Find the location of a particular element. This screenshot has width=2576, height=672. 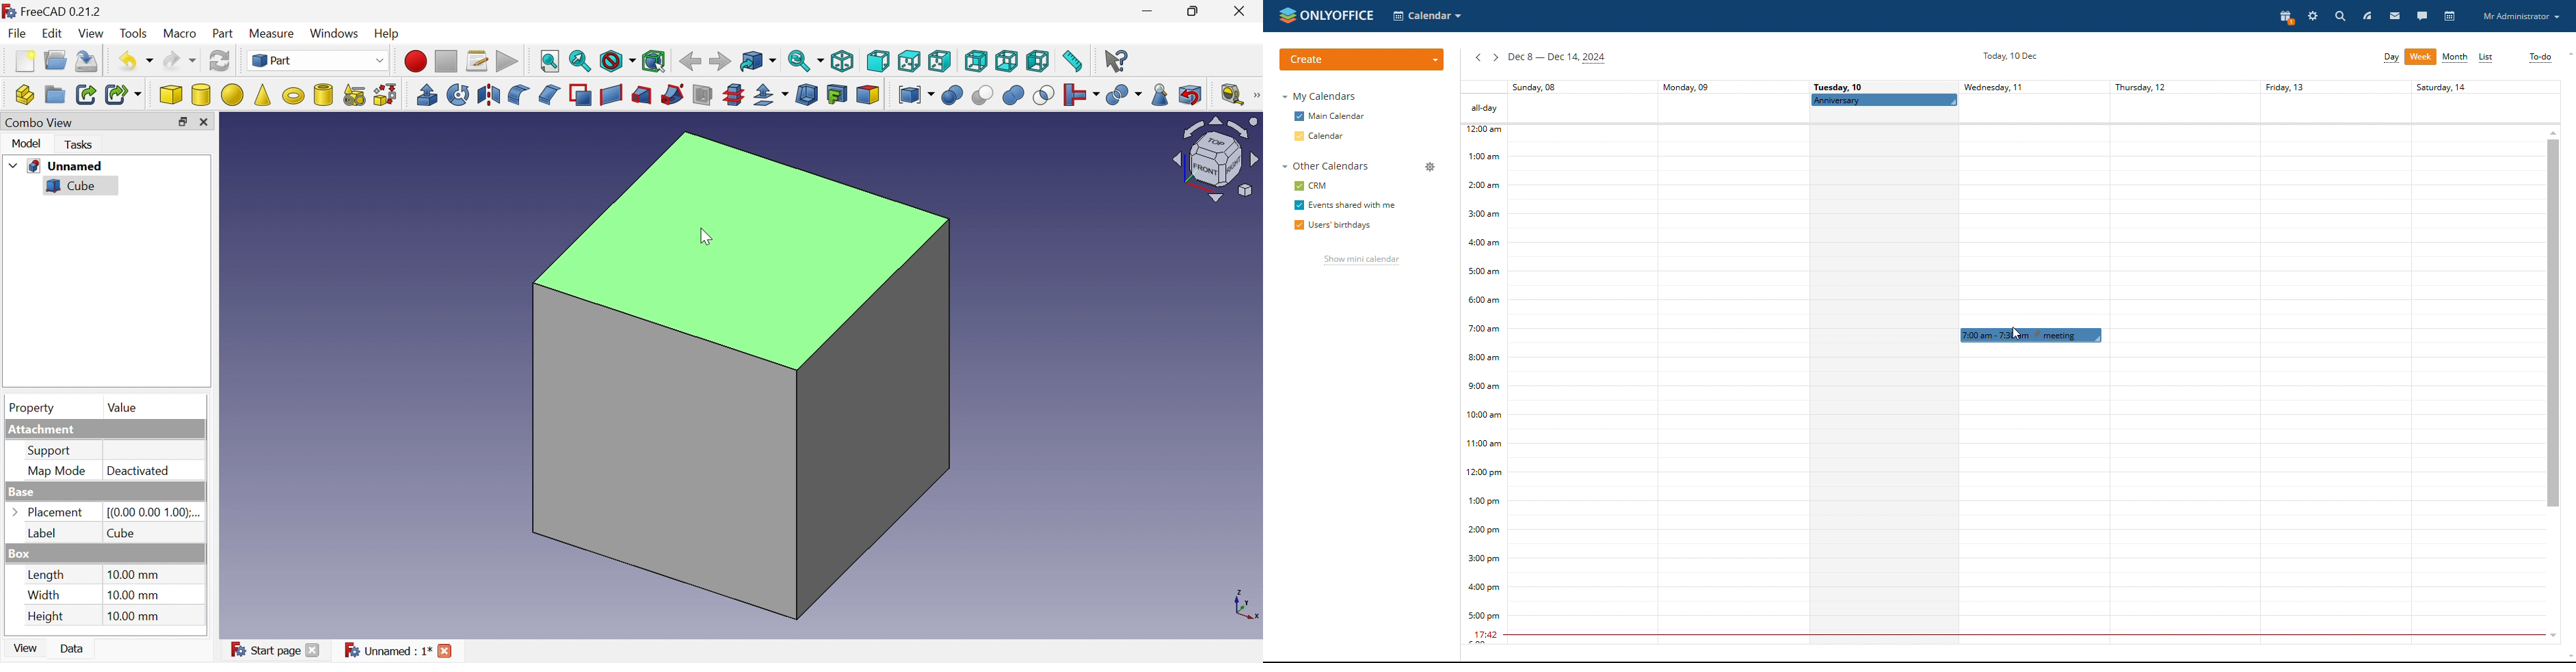

Make sub-link is located at coordinates (125, 94).